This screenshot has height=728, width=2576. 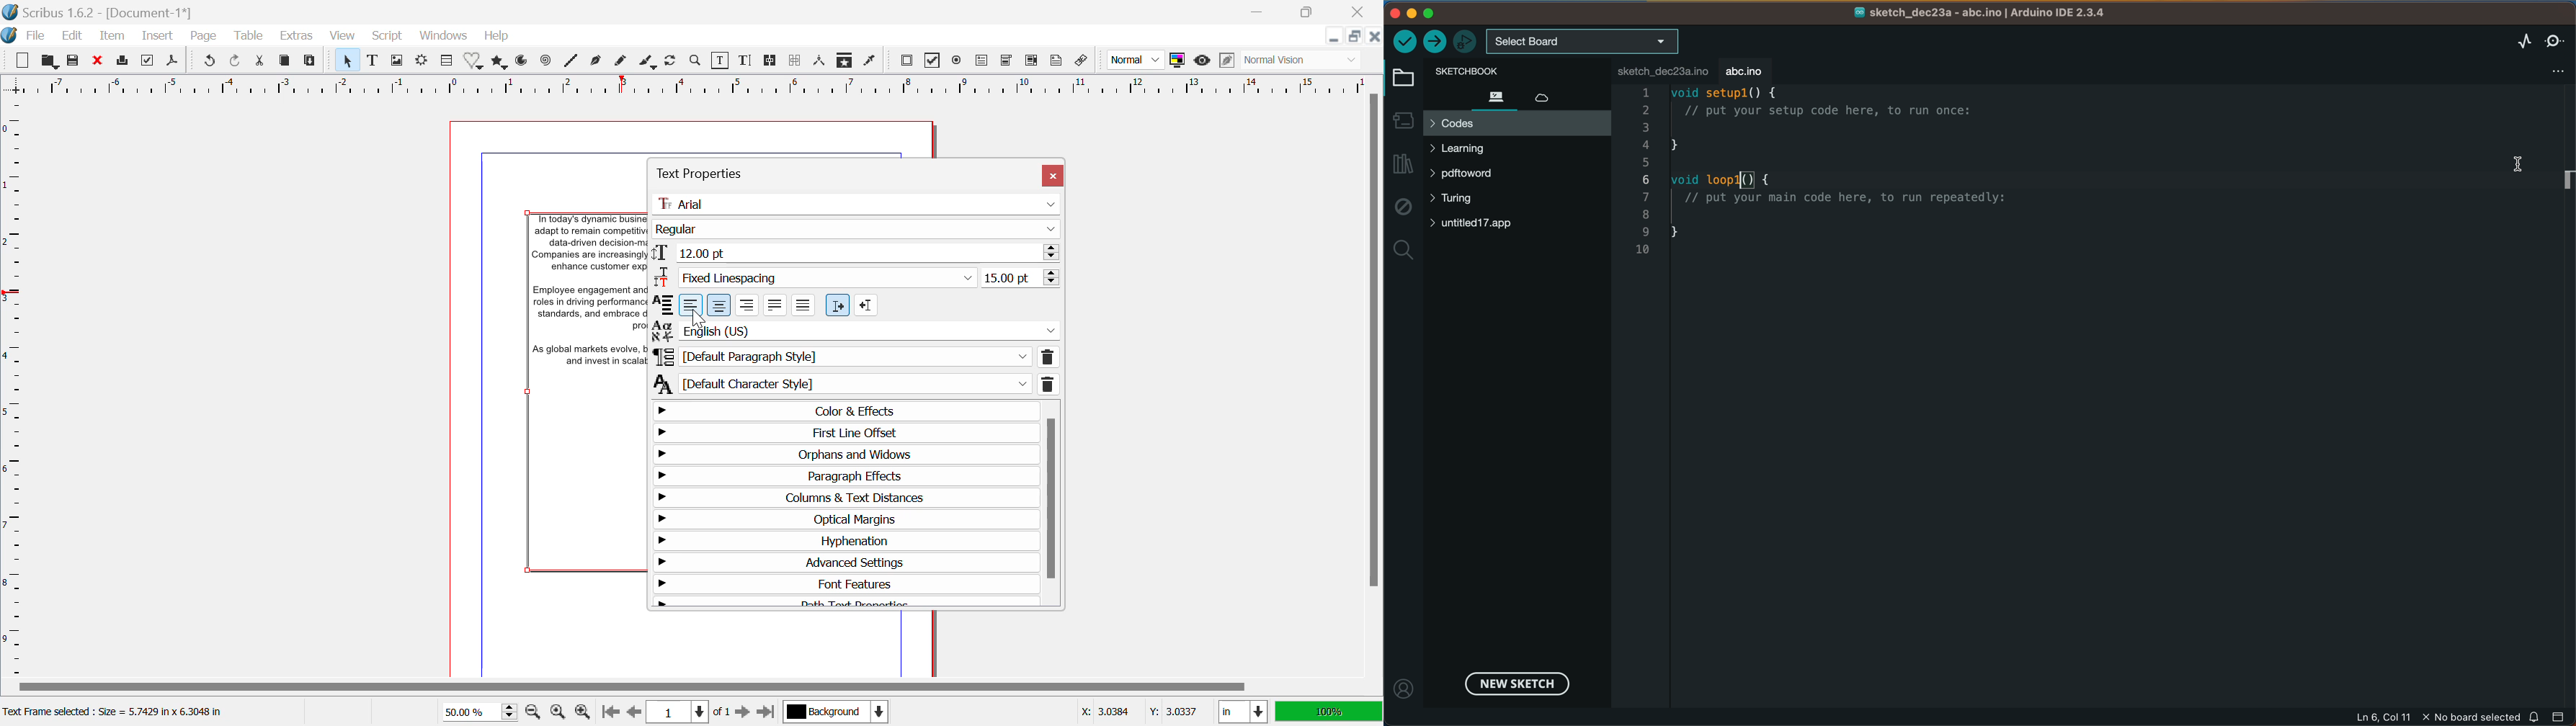 What do you see at coordinates (595, 62) in the screenshot?
I see `Bezier Curve` at bounding box center [595, 62].